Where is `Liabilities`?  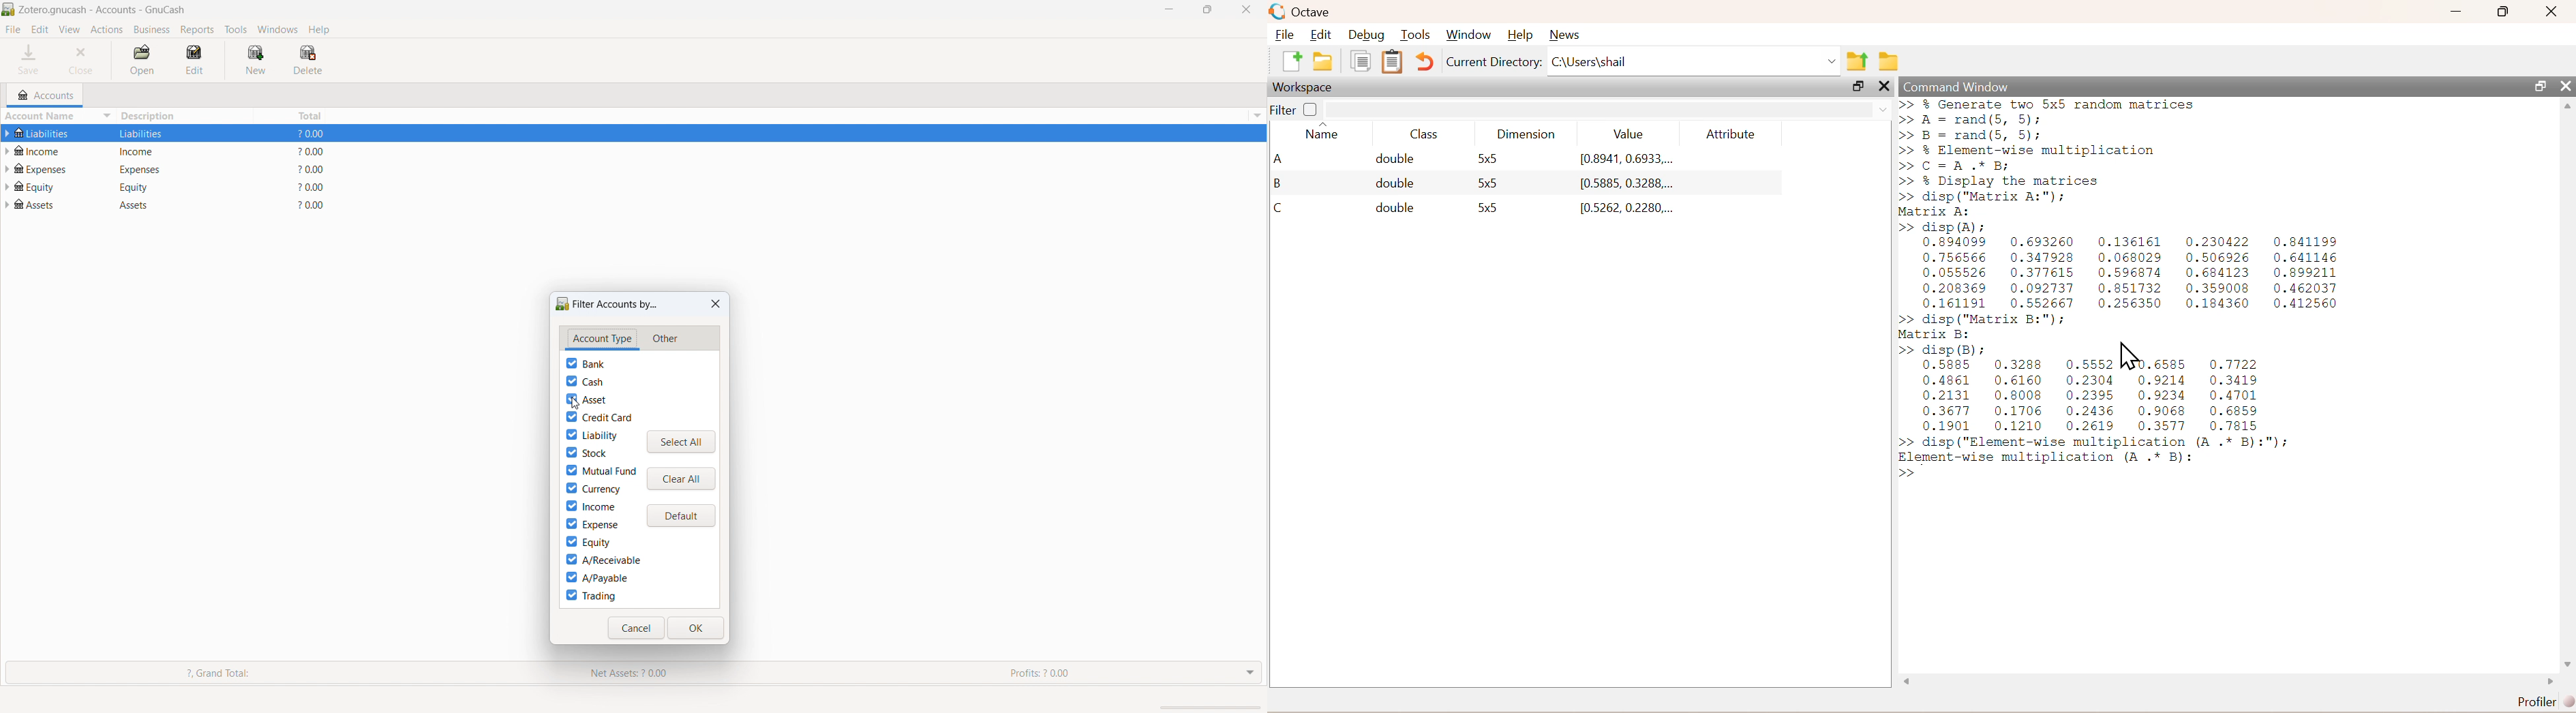 Liabilities is located at coordinates (149, 133).